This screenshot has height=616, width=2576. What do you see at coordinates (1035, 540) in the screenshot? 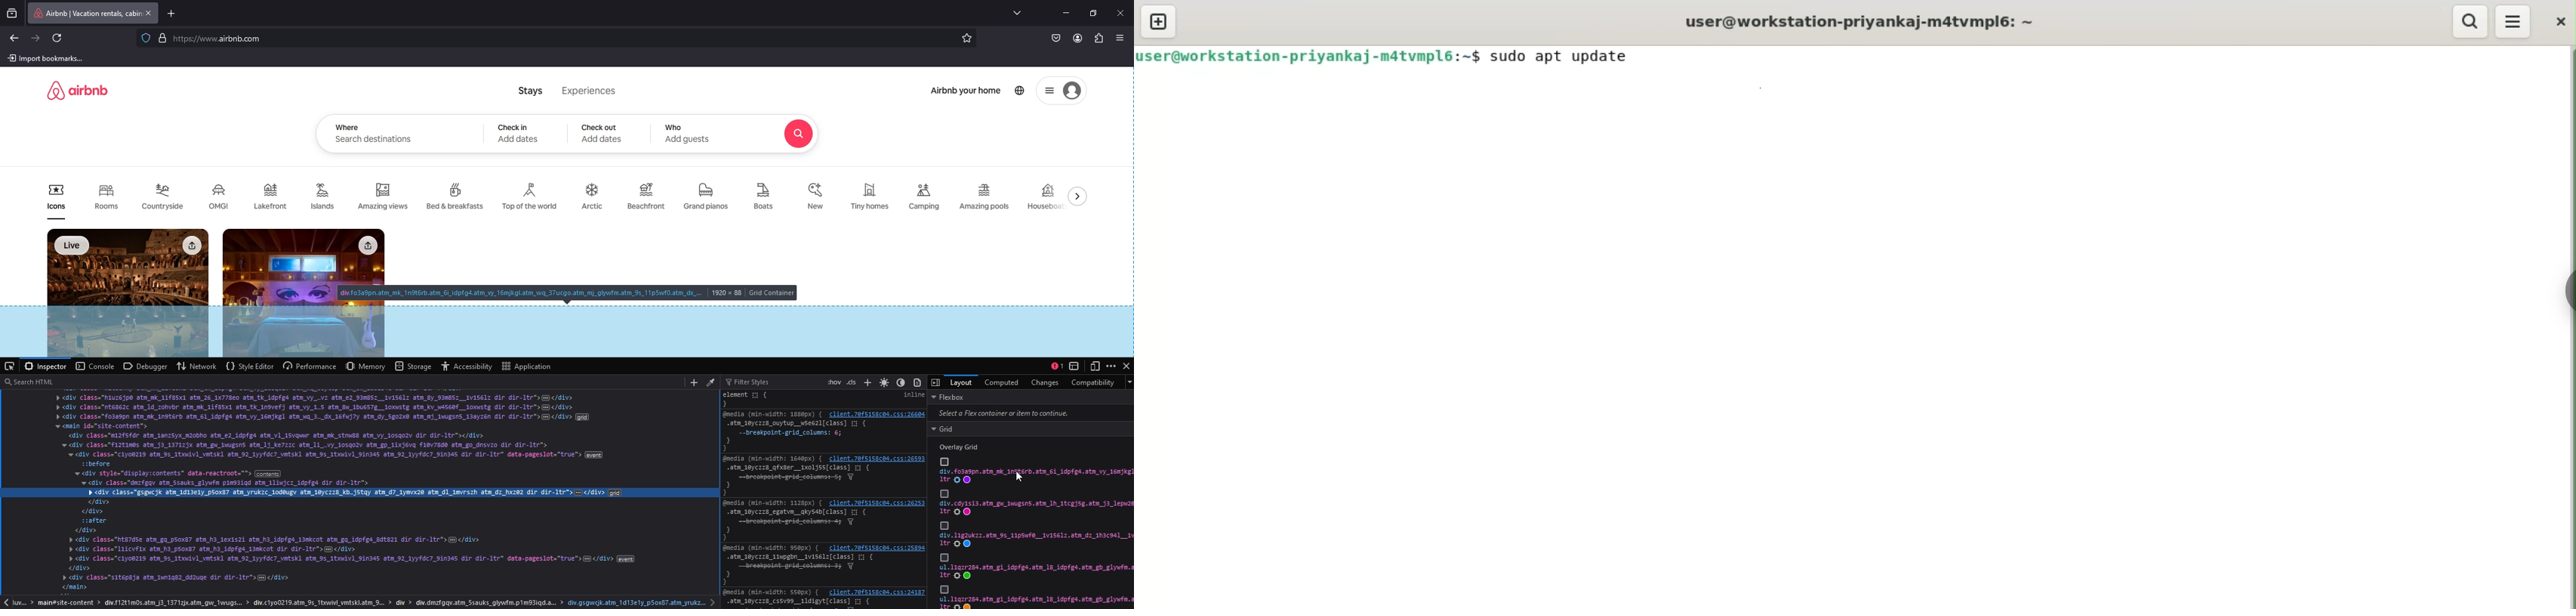
I see `grid css` at bounding box center [1035, 540].